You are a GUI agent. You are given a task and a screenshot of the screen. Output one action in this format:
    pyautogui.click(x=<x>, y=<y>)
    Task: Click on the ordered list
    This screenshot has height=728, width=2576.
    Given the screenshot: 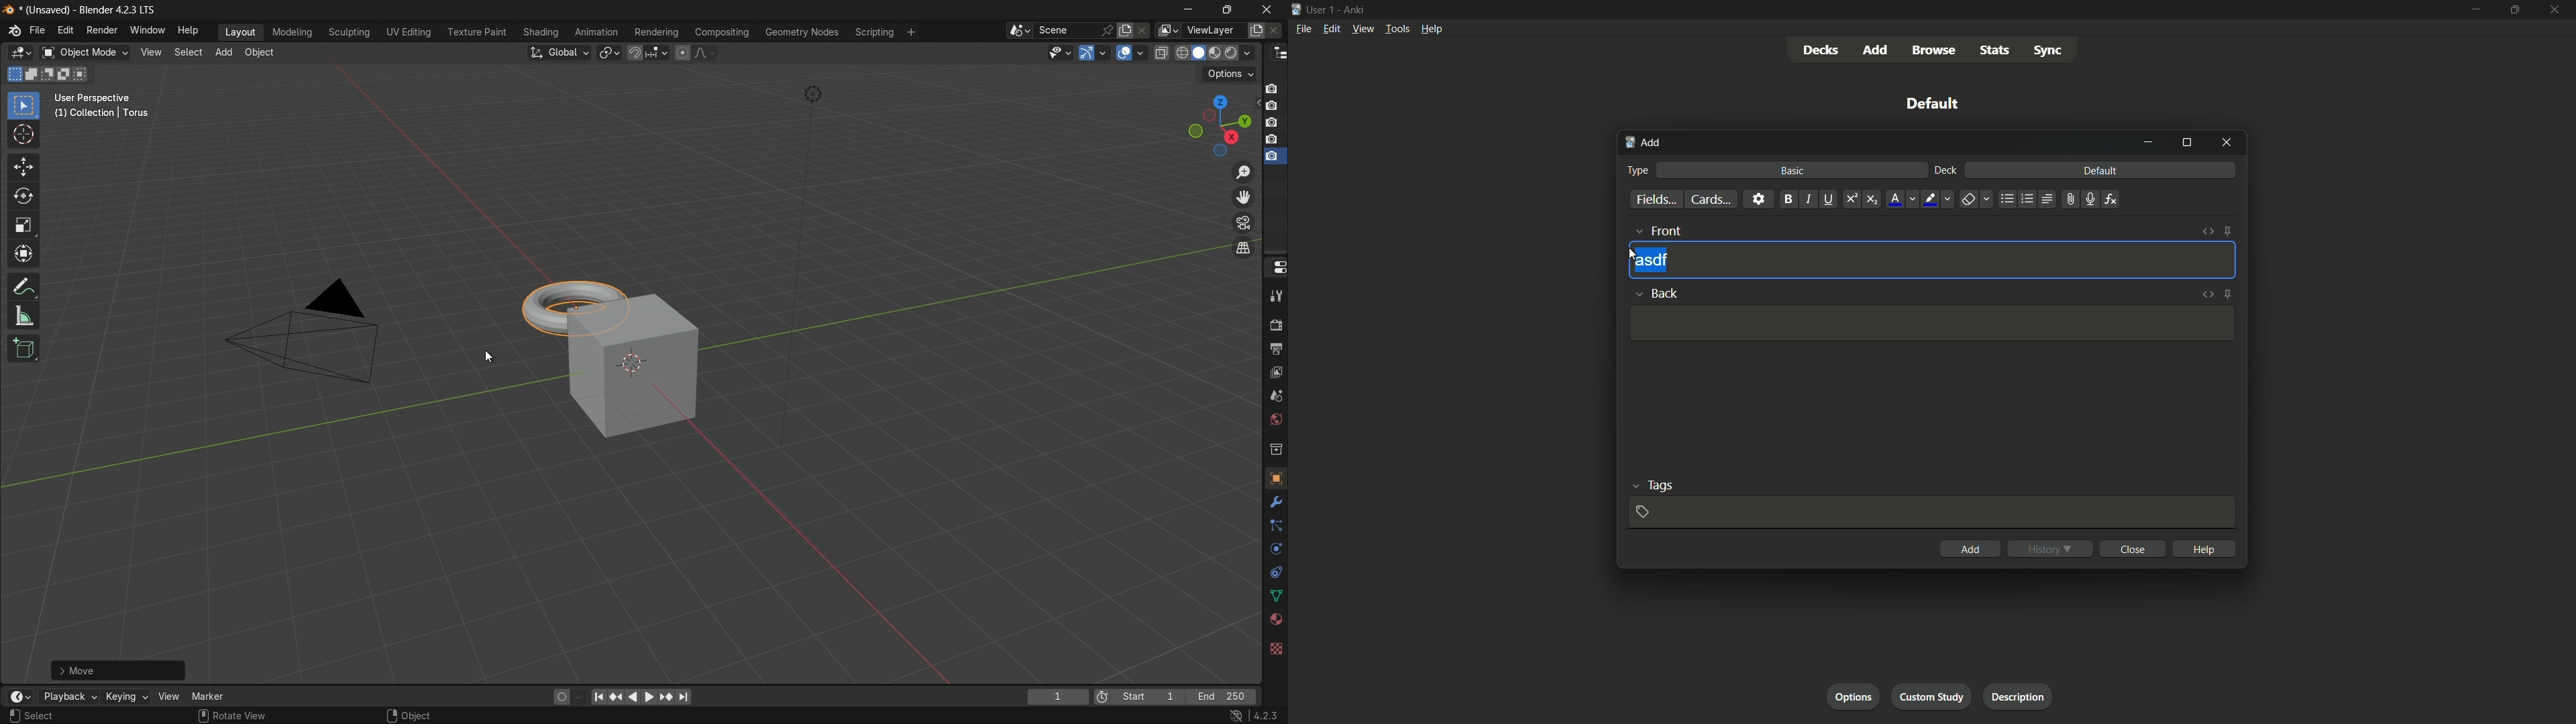 What is the action you would take?
    pyautogui.click(x=2027, y=200)
    